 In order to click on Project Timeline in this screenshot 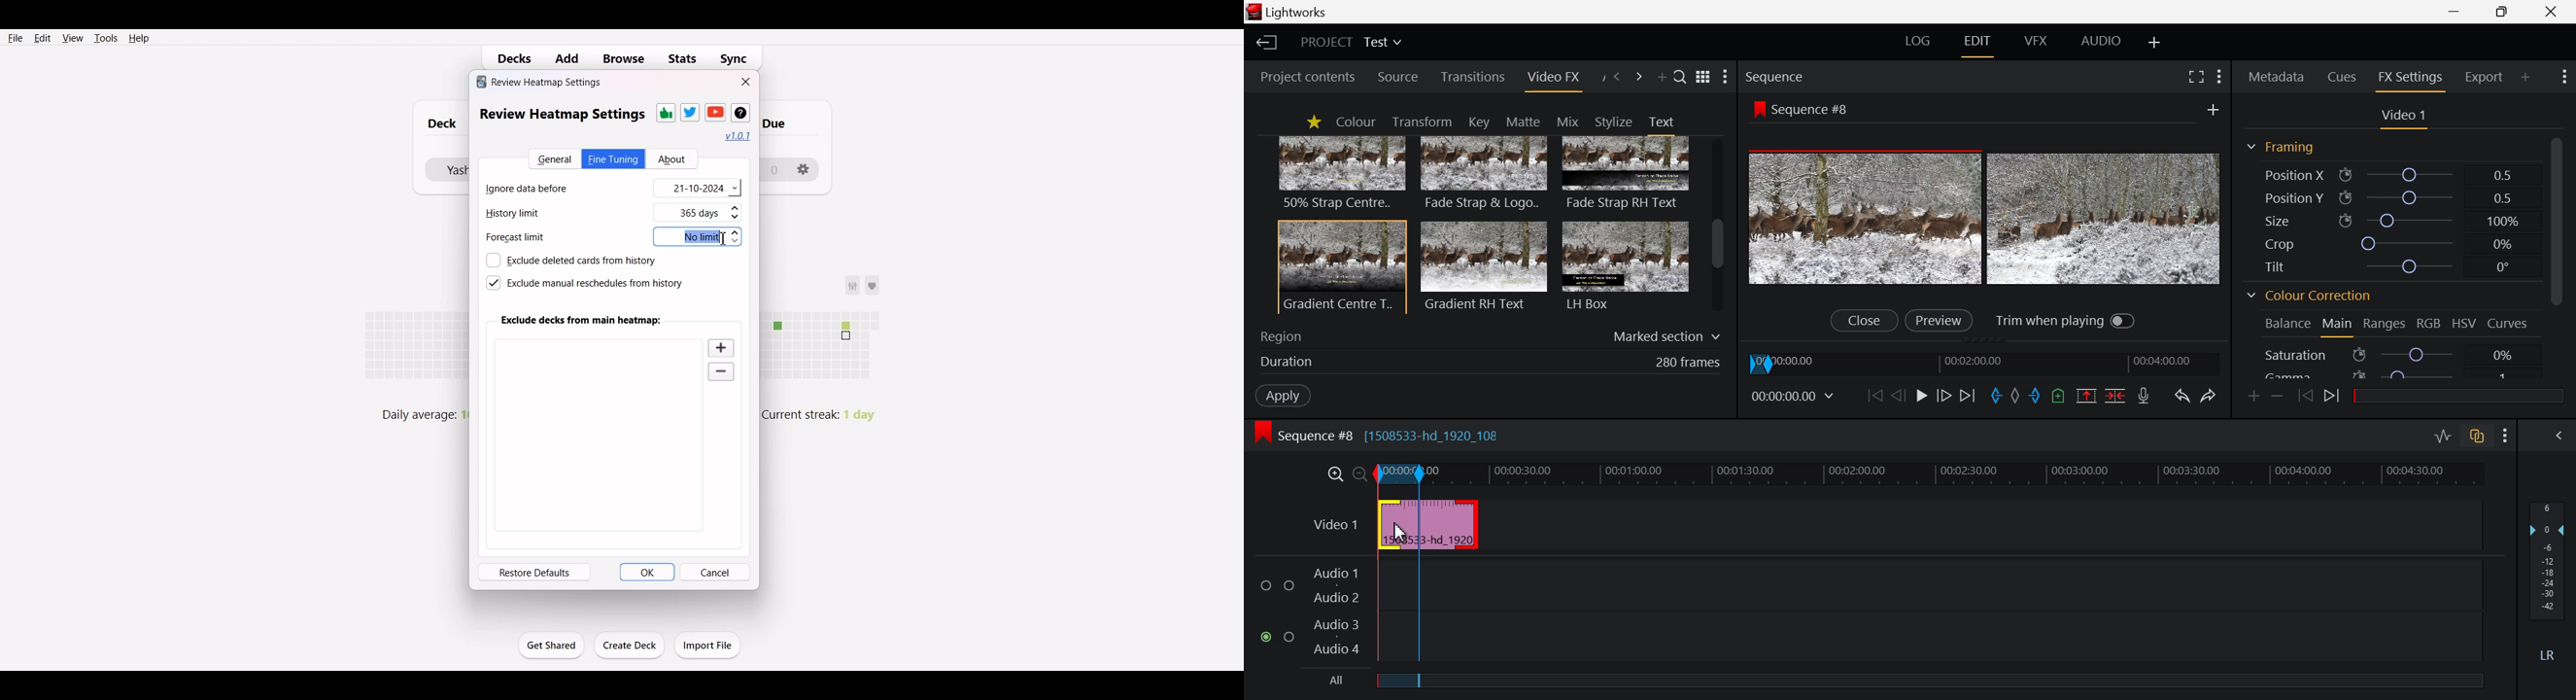, I will do `click(1927, 474)`.